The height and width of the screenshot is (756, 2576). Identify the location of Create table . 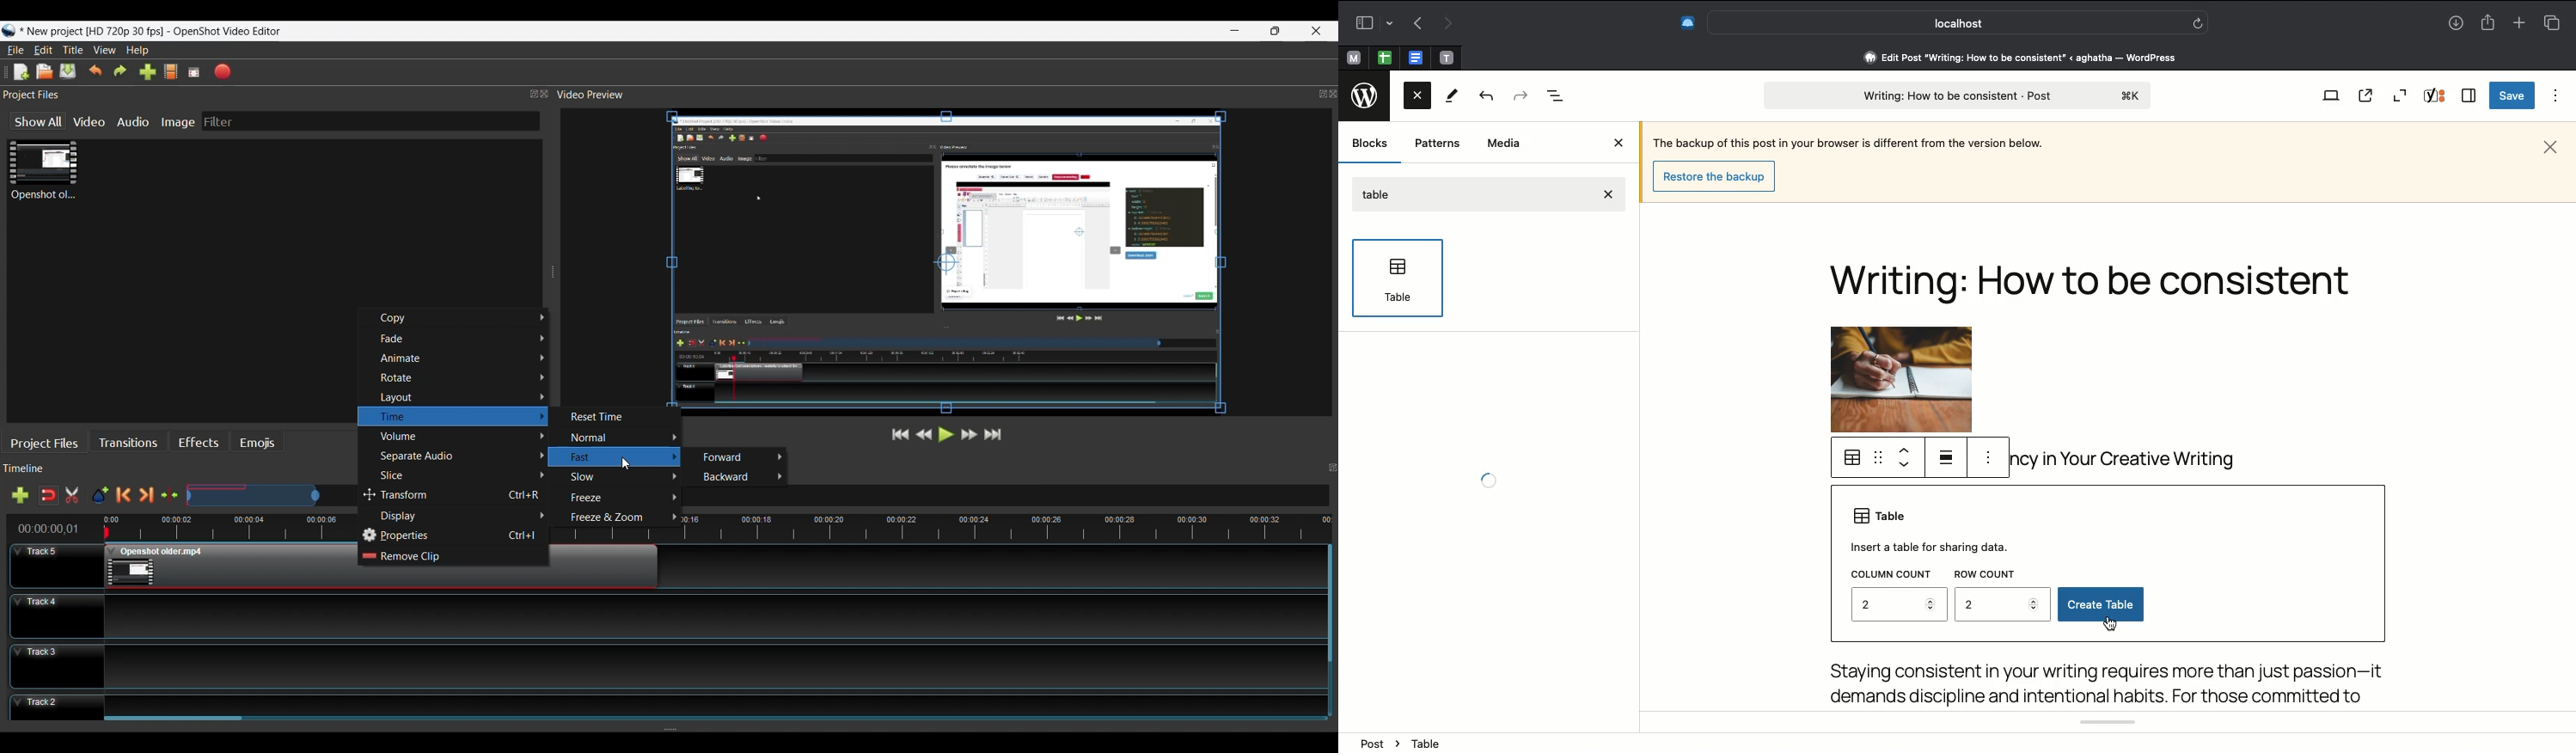
(2102, 604).